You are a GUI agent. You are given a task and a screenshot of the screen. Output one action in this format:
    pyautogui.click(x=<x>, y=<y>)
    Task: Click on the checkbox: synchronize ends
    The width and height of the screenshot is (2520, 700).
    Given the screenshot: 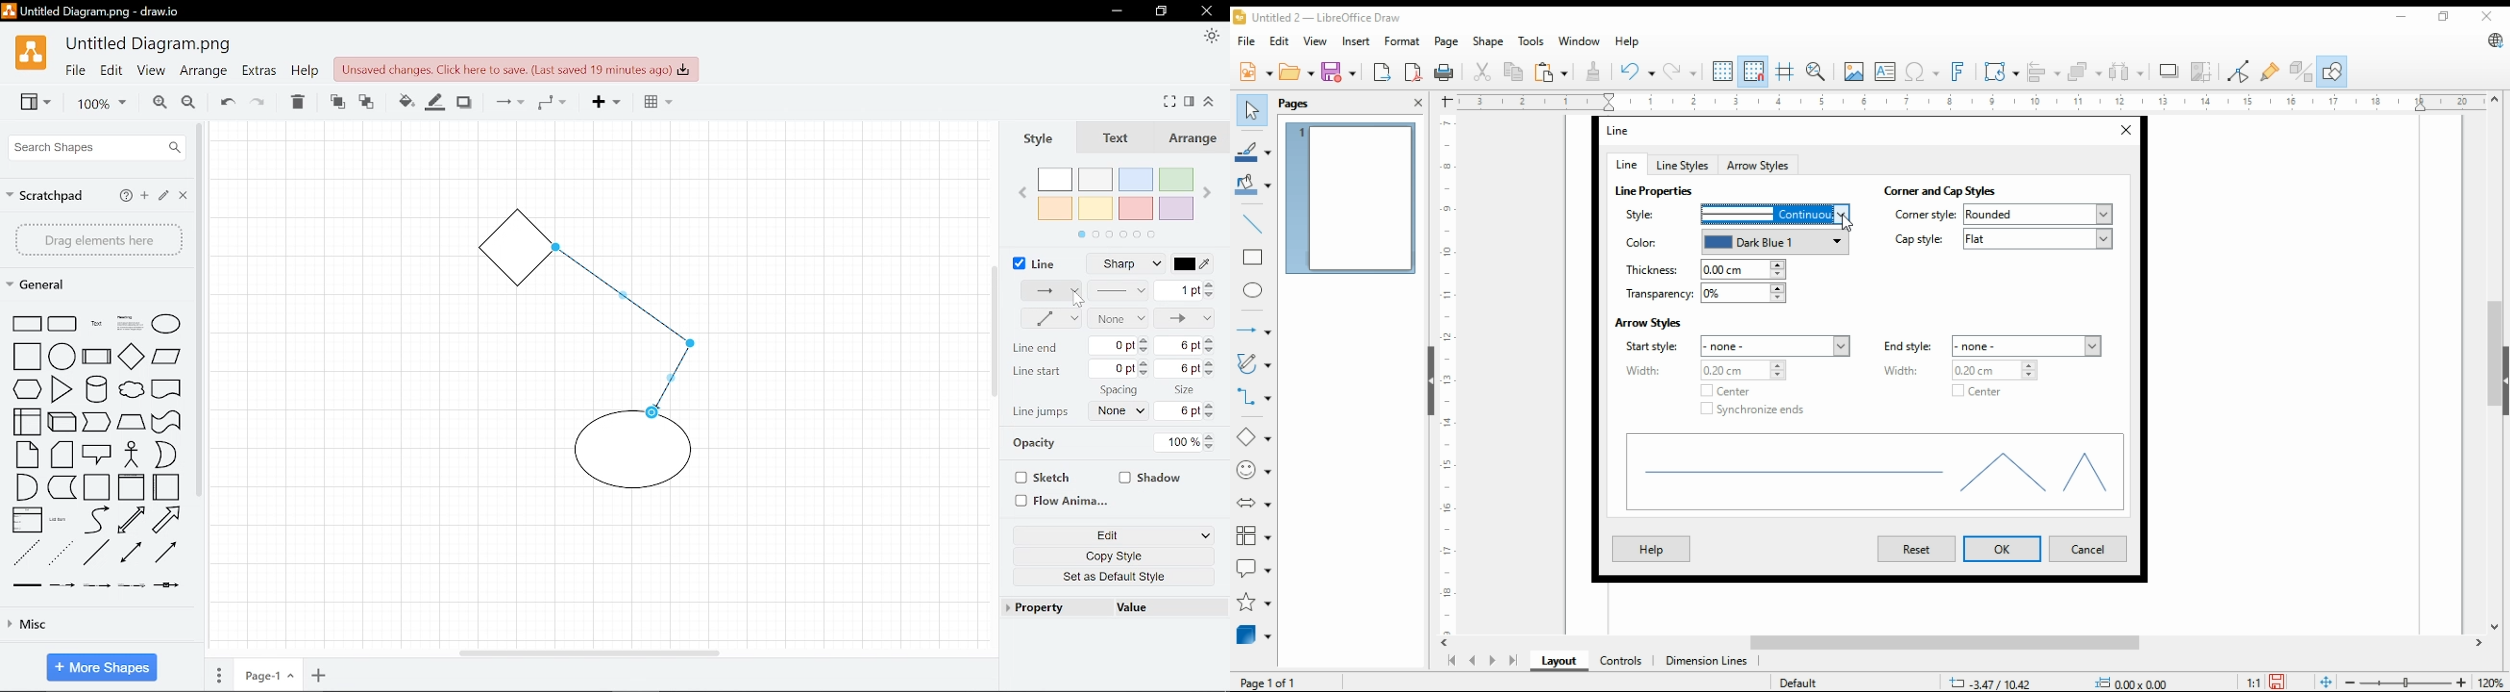 What is the action you would take?
    pyautogui.click(x=1753, y=409)
    